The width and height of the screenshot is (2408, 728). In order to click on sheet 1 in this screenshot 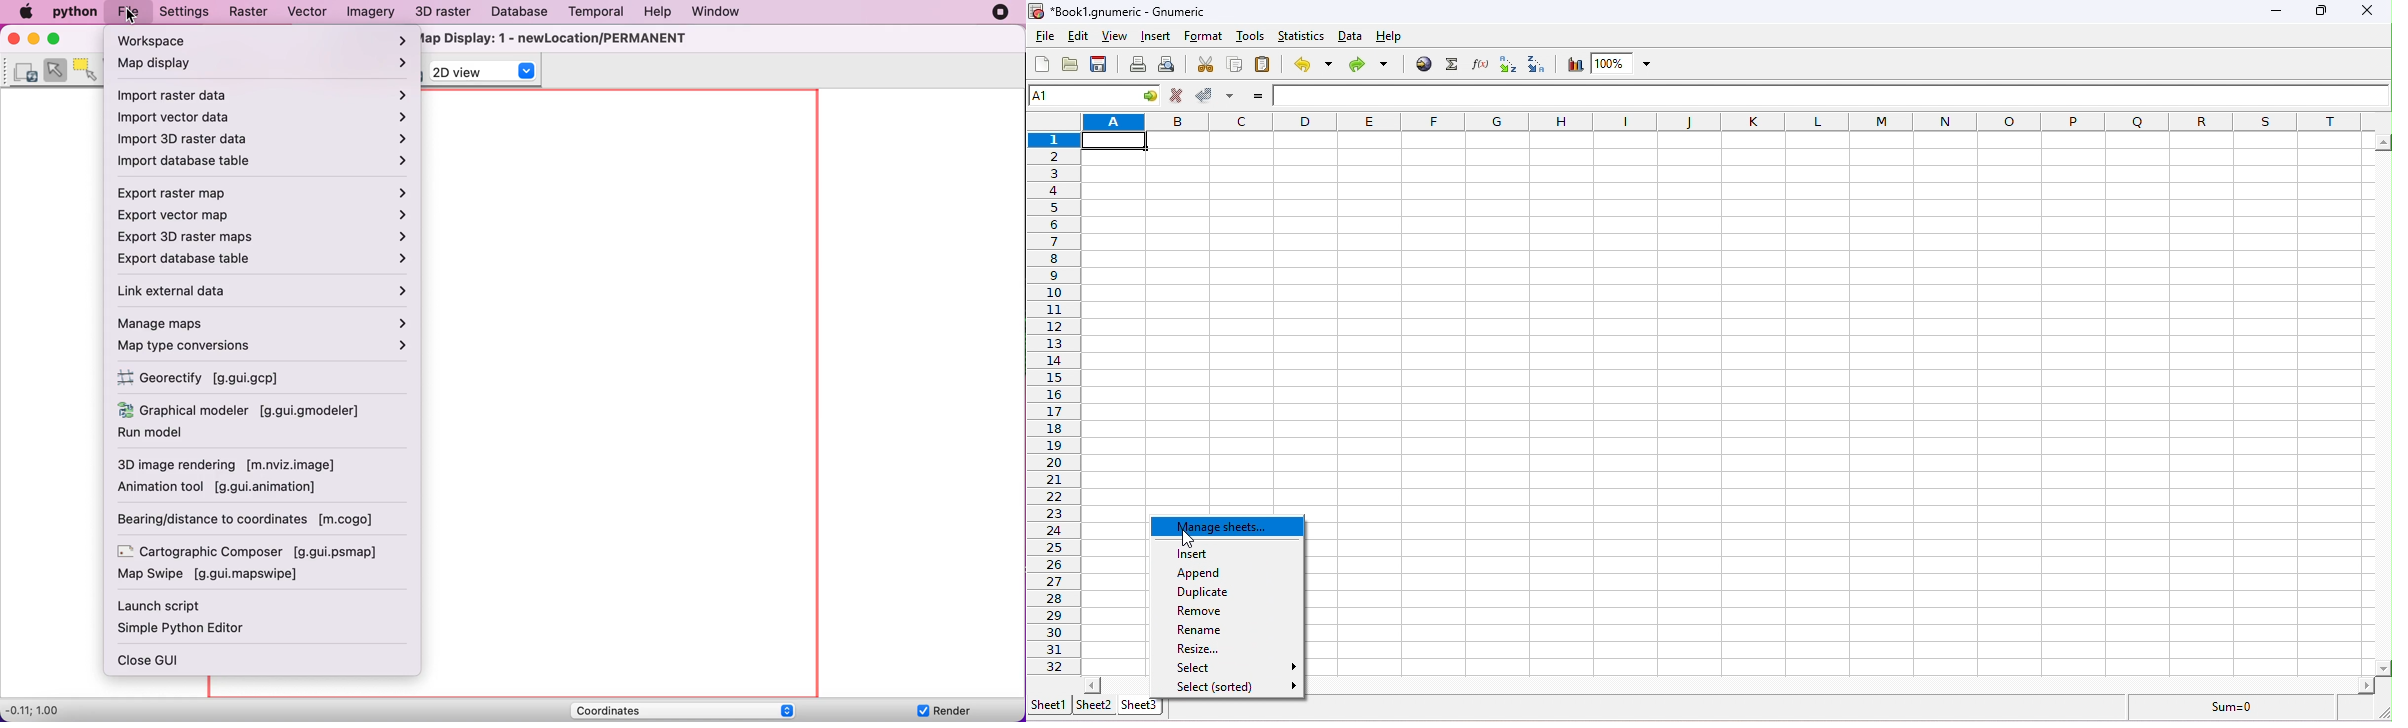, I will do `click(1049, 708)`.